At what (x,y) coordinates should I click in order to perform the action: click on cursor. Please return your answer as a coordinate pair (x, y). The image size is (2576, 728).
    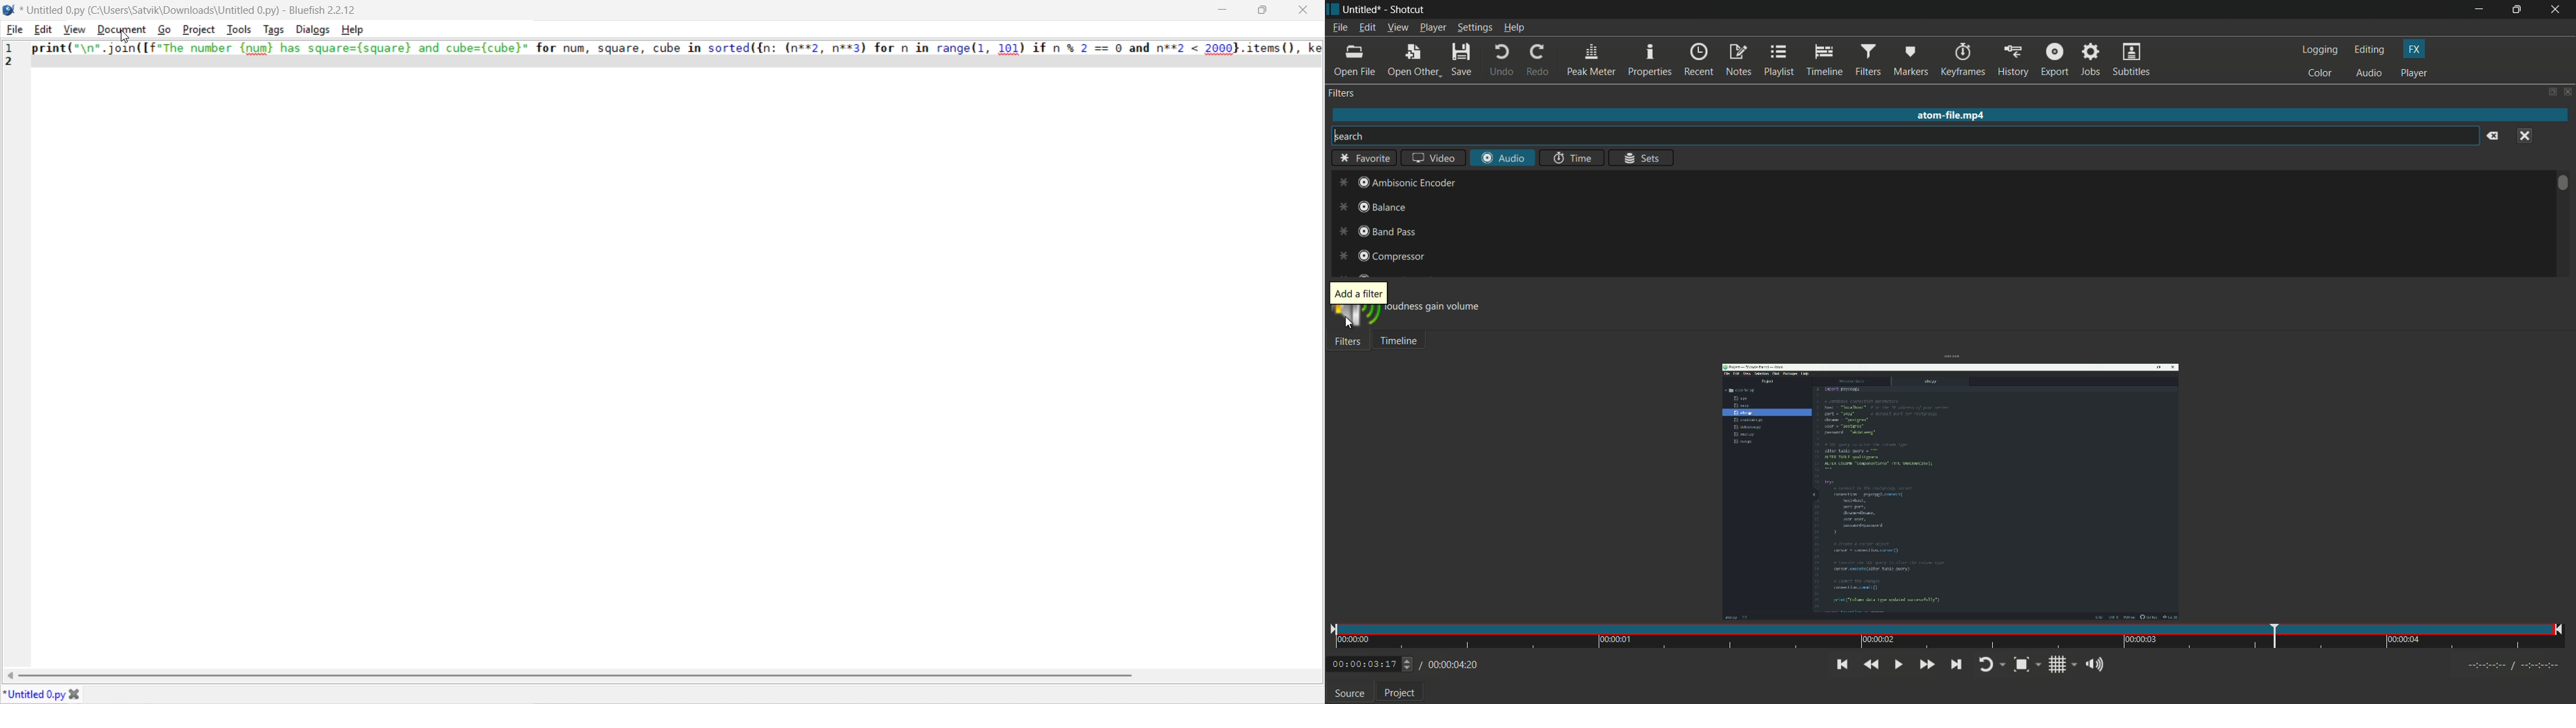
    Looking at the image, I should click on (1350, 325).